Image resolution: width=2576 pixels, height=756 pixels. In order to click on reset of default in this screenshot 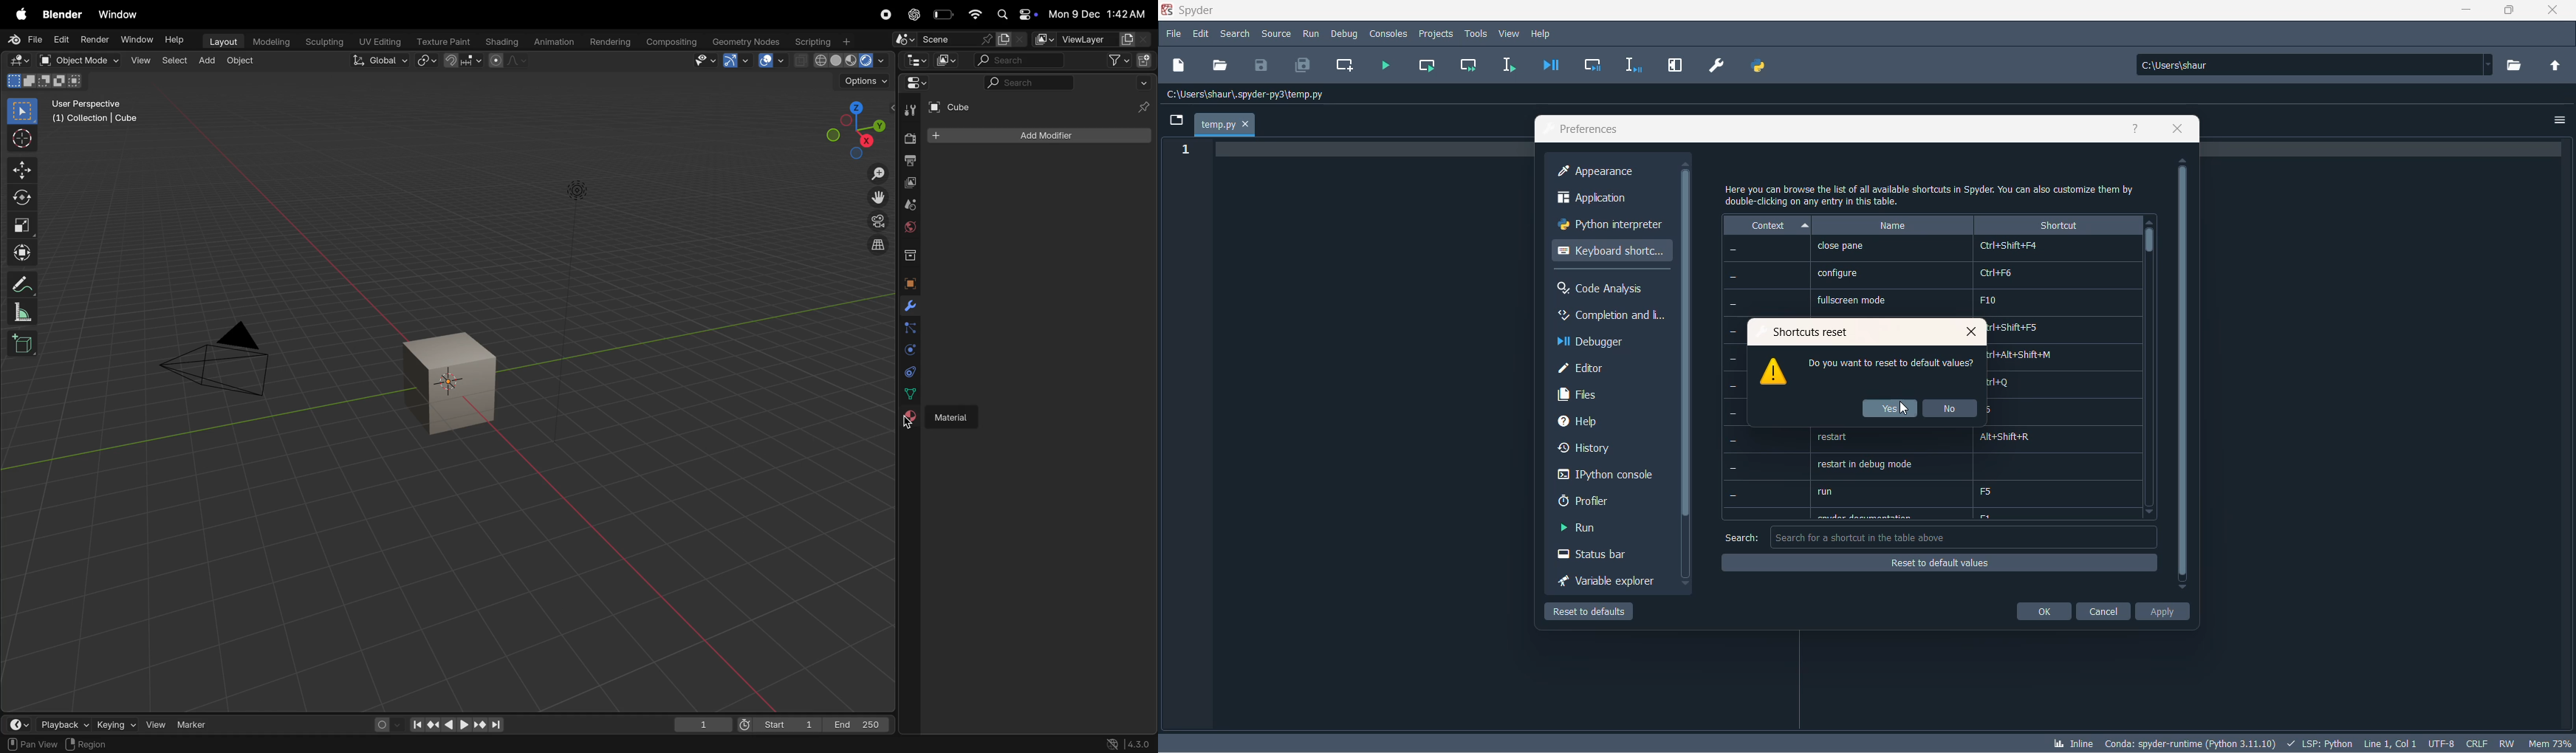, I will do `click(1939, 563)`.